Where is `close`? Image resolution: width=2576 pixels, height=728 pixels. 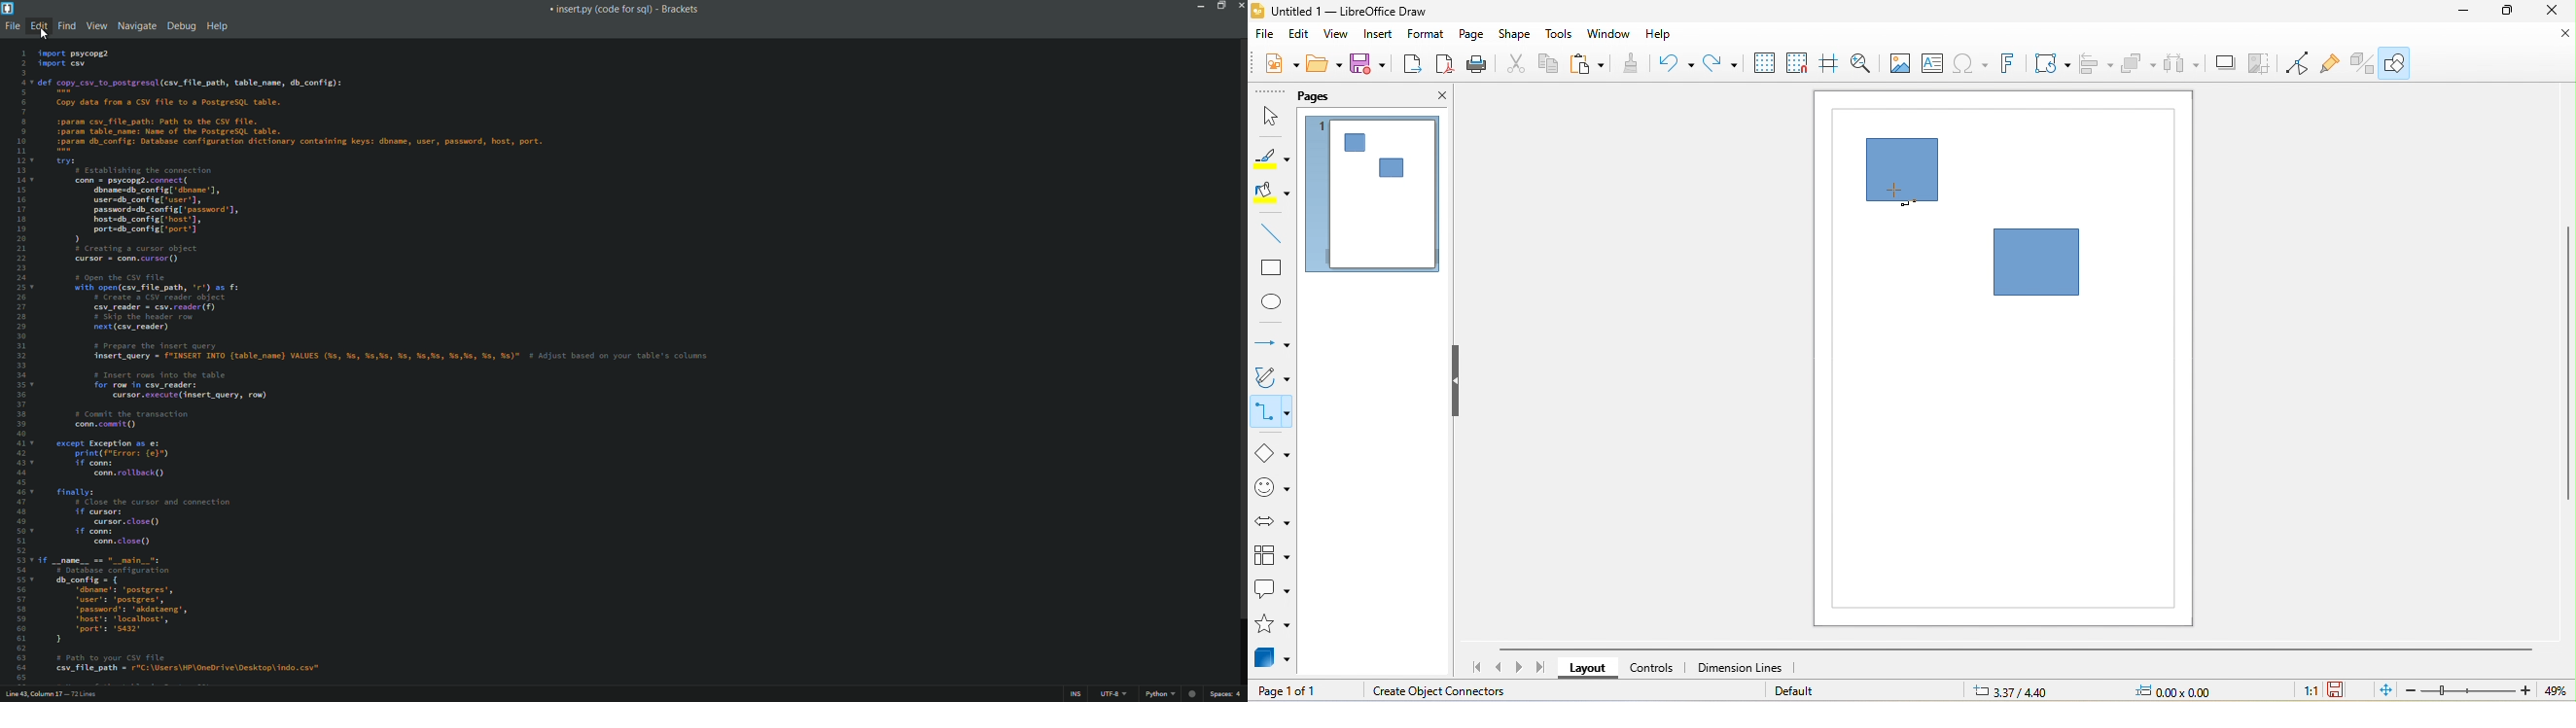 close is located at coordinates (2553, 10).